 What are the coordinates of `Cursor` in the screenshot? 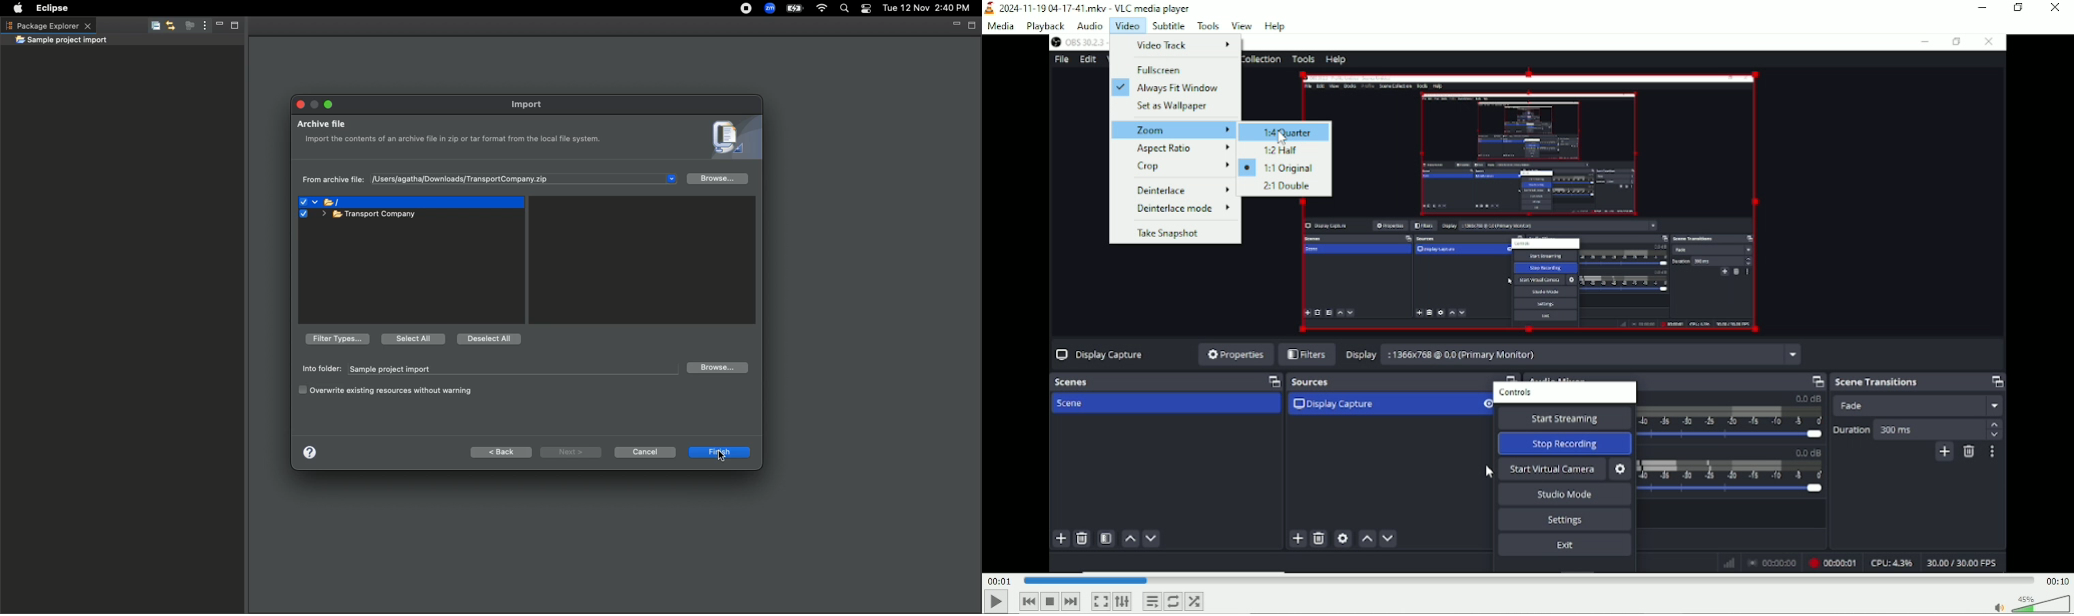 It's located at (1281, 137).